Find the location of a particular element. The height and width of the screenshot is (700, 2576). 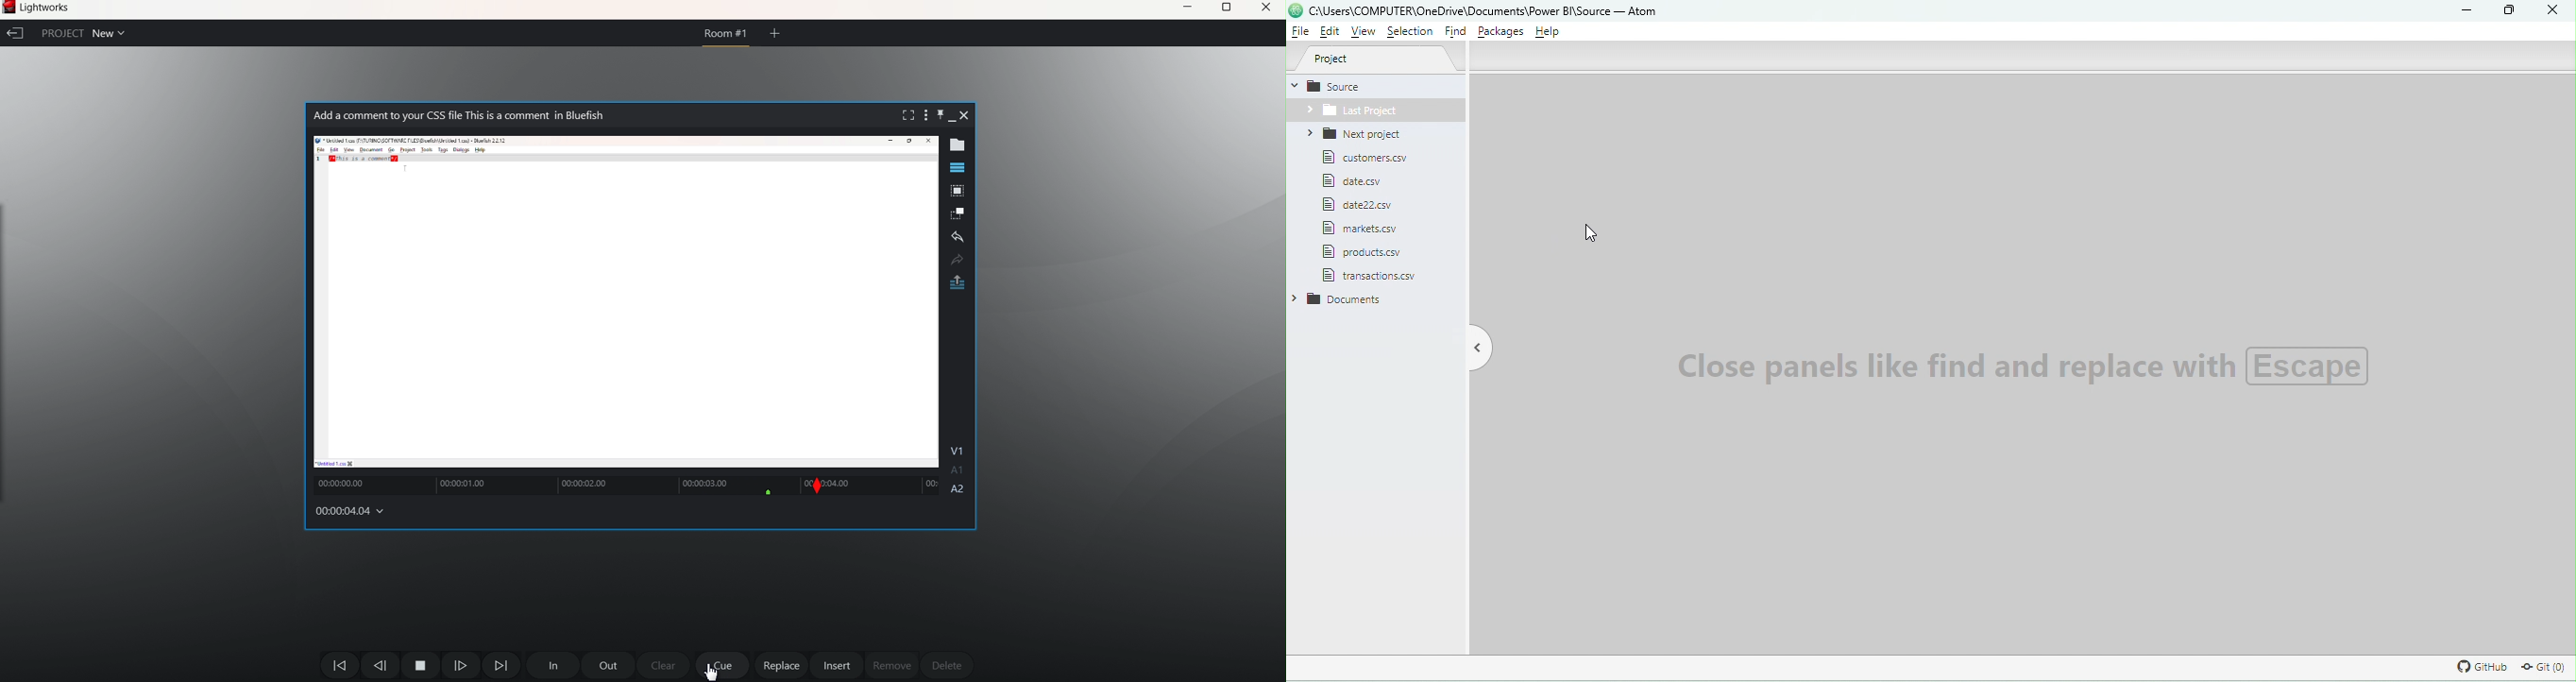

close clip is located at coordinates (966, 115).